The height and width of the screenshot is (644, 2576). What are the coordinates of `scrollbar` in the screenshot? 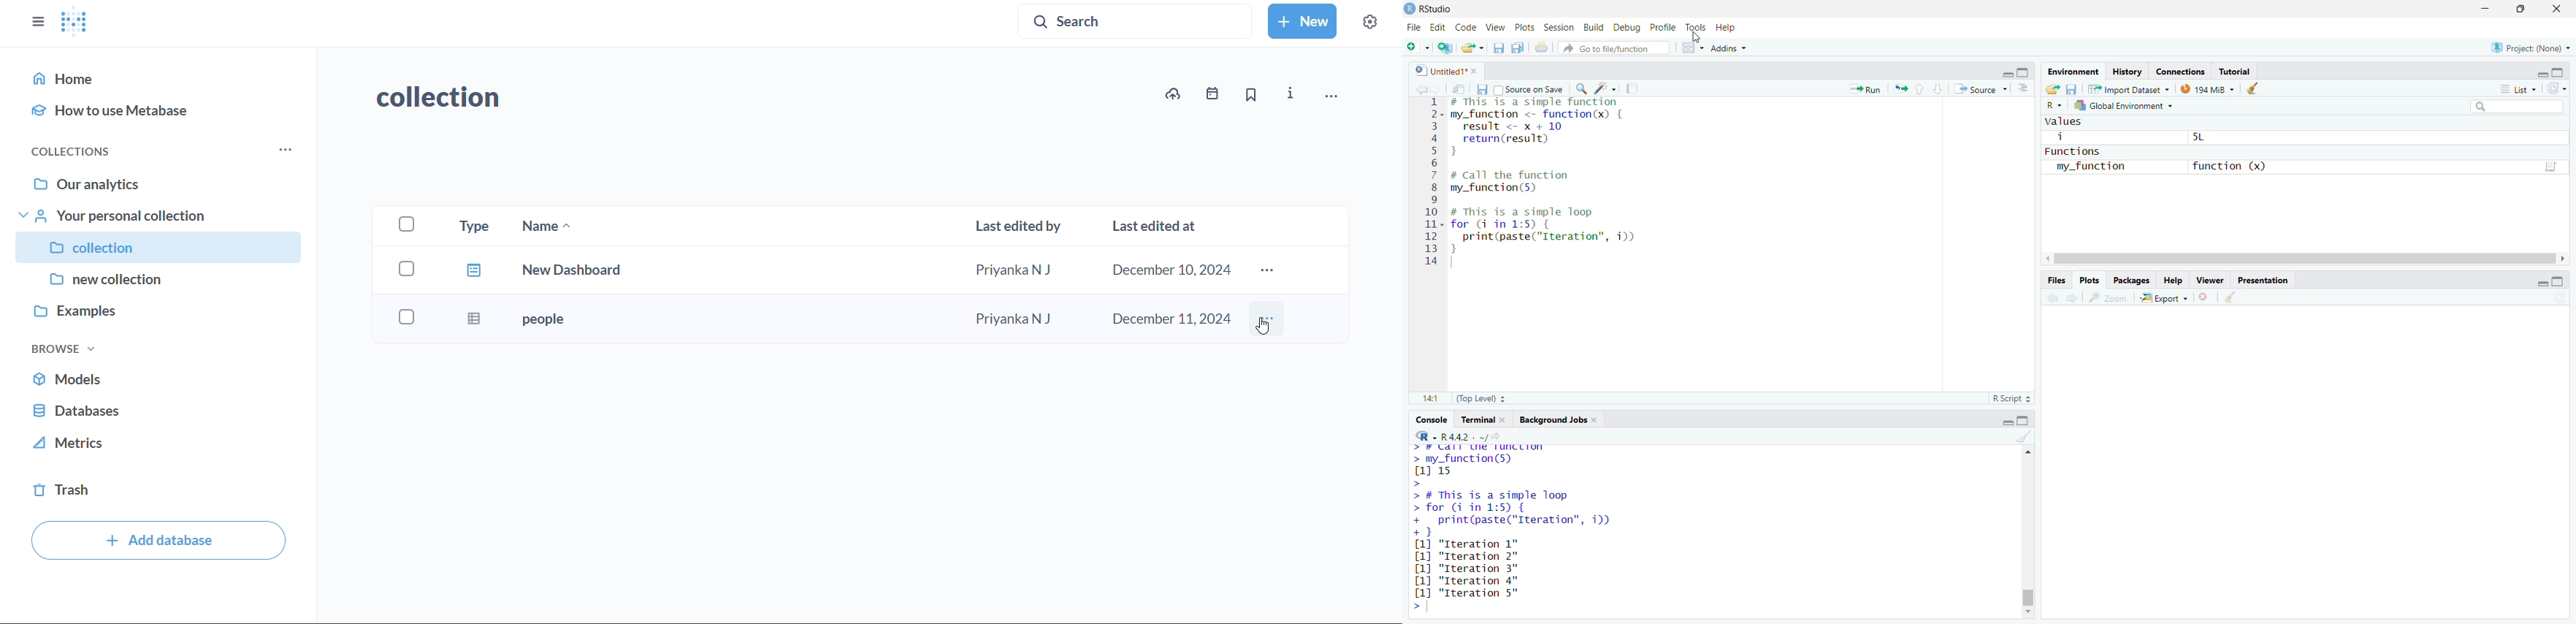 It's located at (2307, 259).